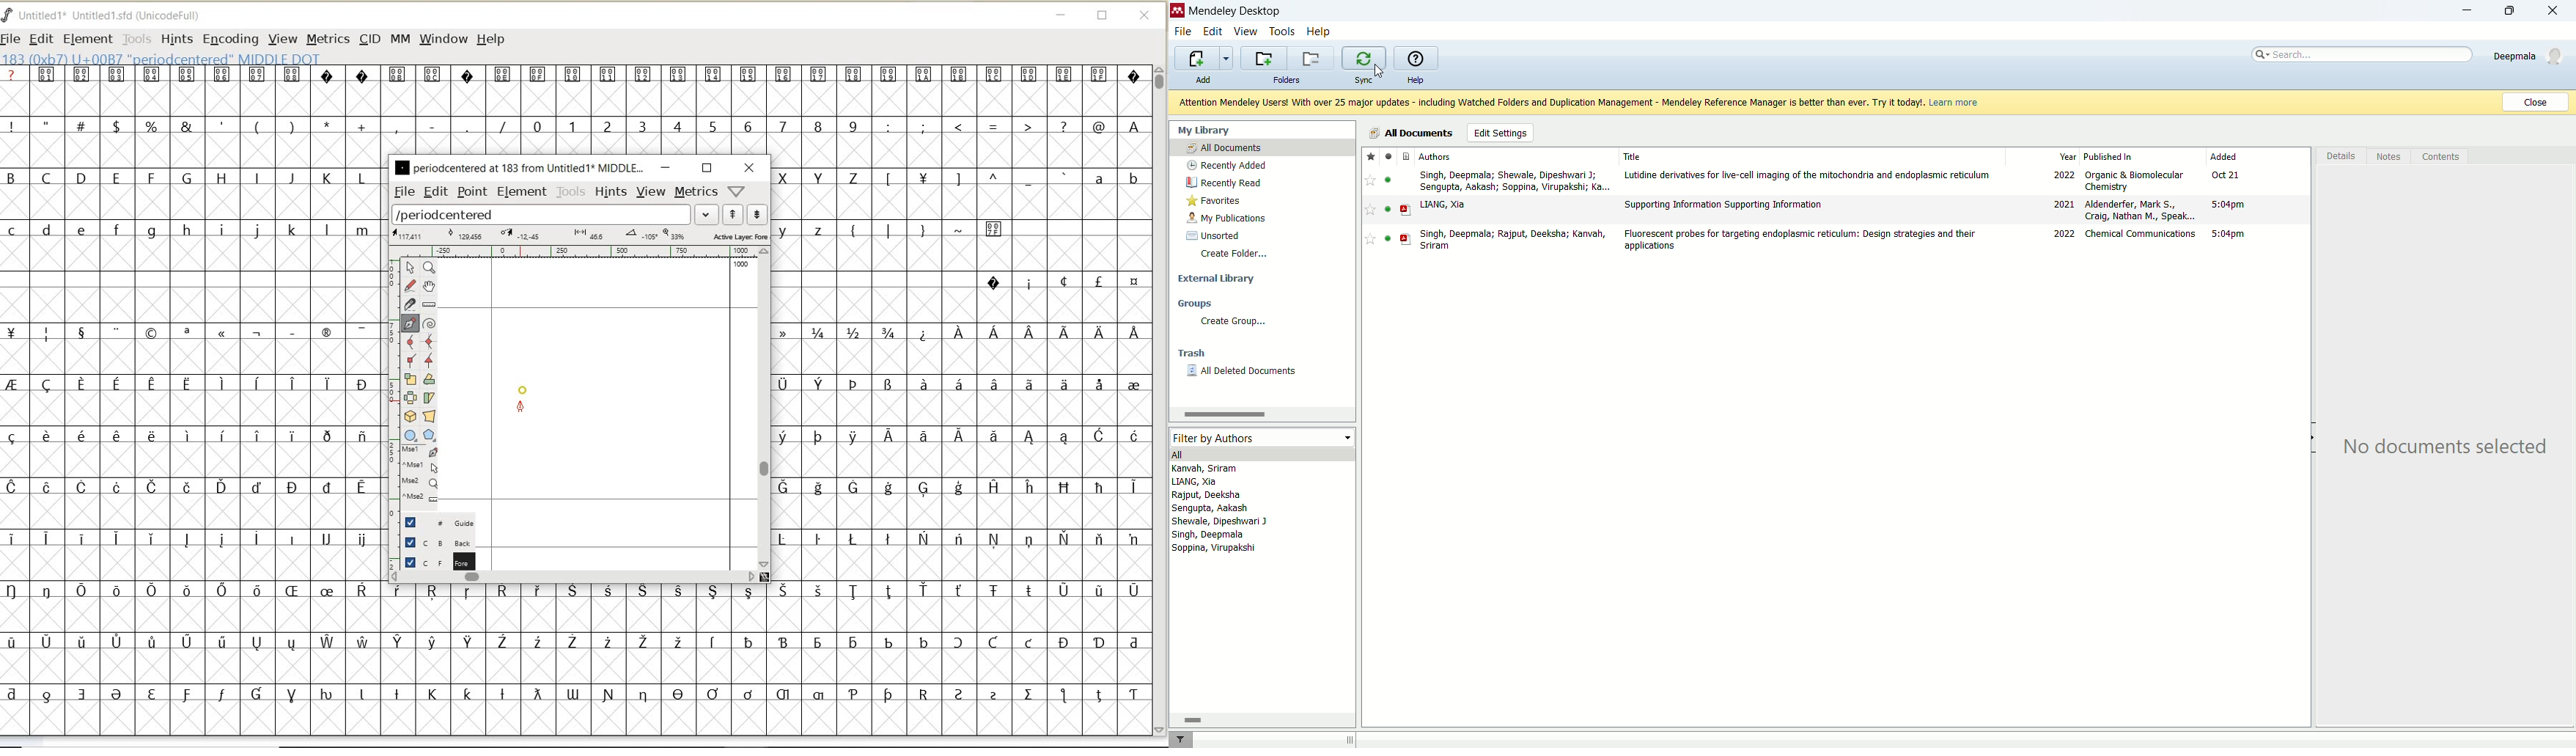 The height and width of the screenshot is (756, 2576). I want to click on read/unread, so click(1388, 181).